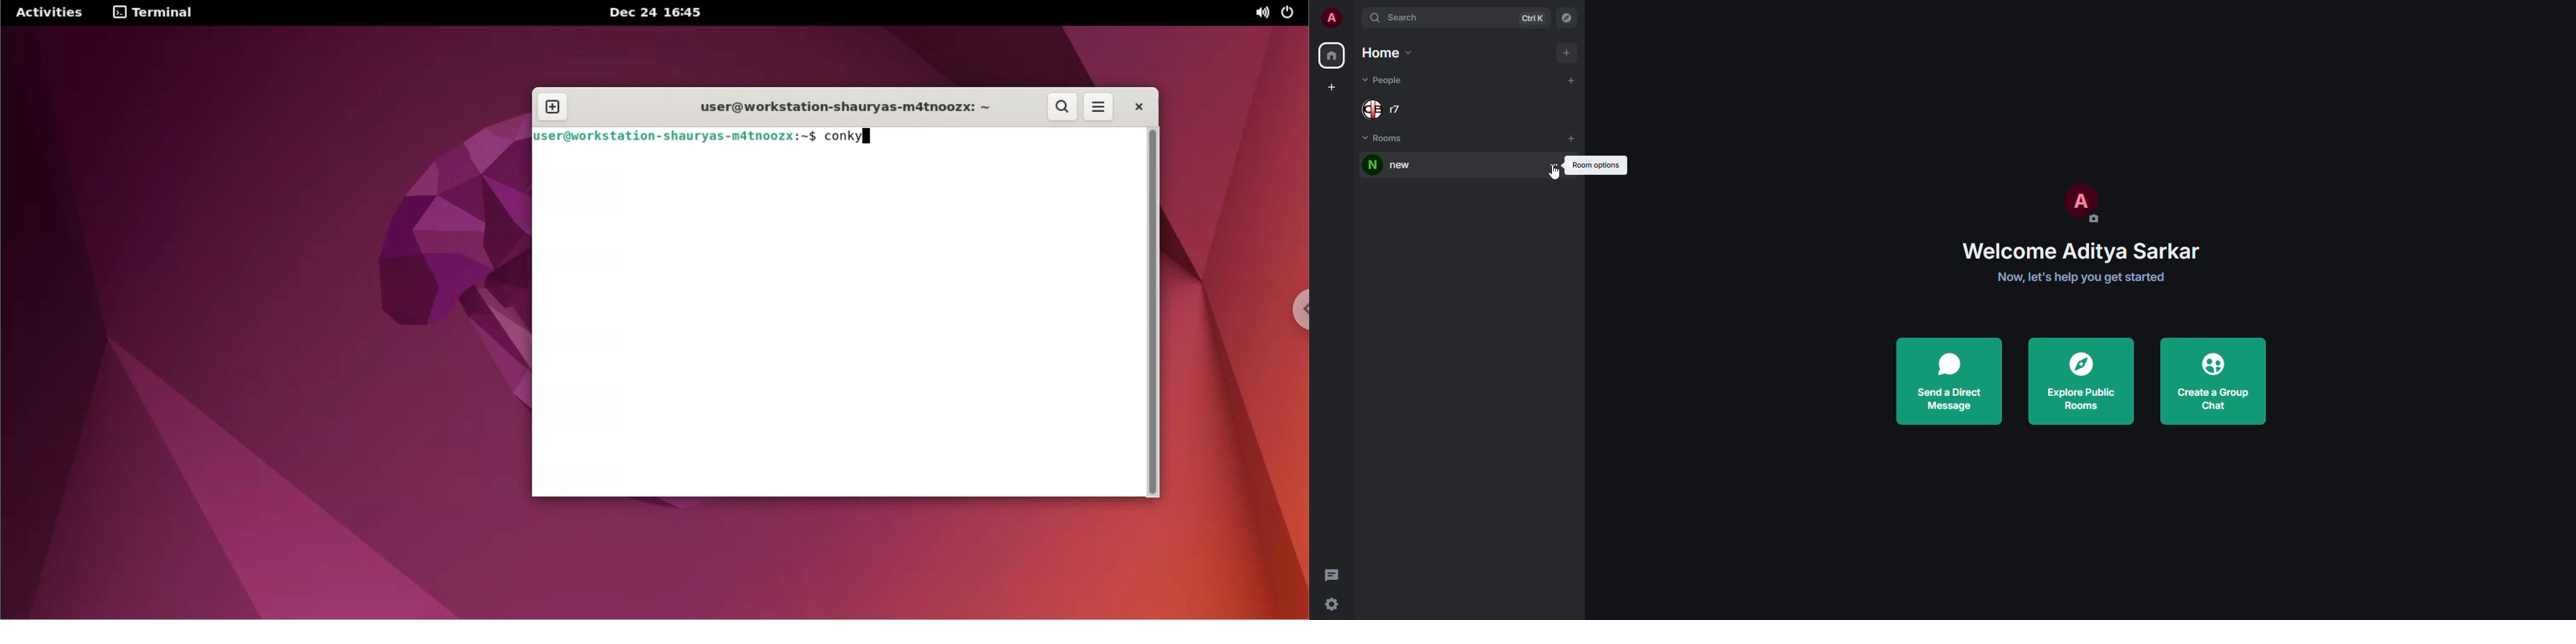 This screenshot has height=644, width=2576. Describe the element at coordinates (1556, 175) in the screenshot. I see `cursor` at that location.